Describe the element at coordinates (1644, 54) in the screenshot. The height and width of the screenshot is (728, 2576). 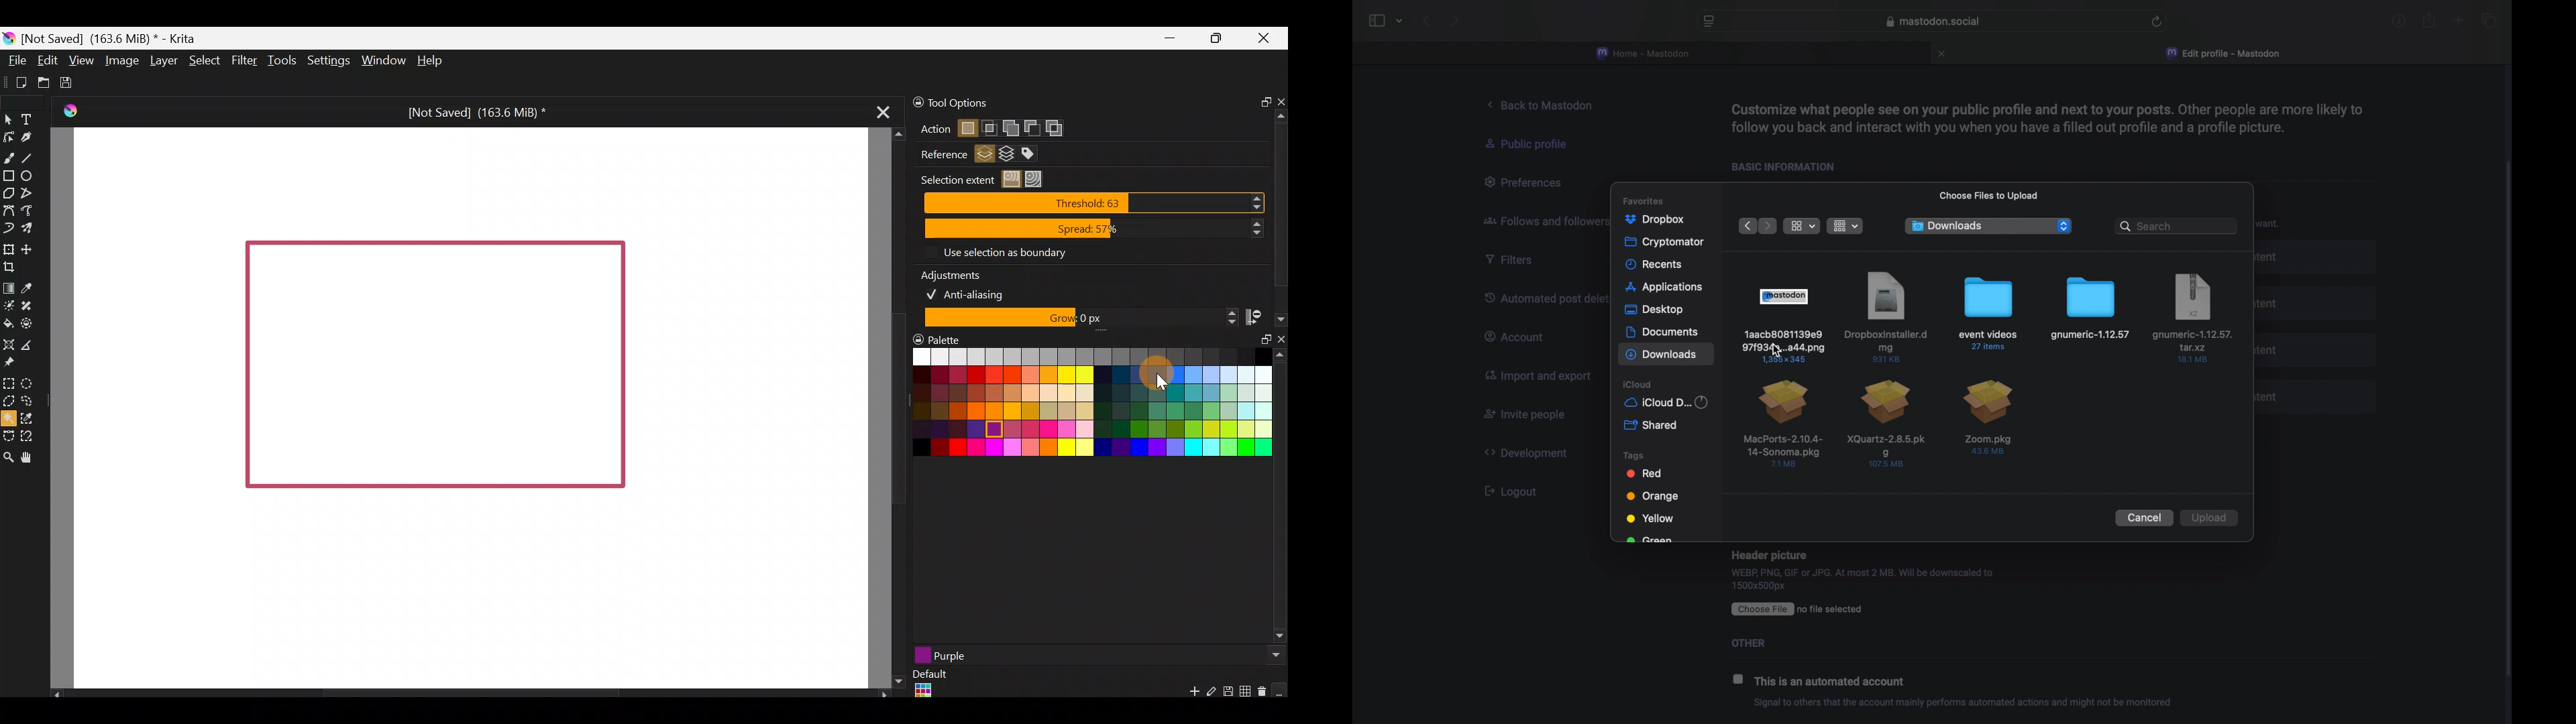
I see `home - mastodon` at that location.